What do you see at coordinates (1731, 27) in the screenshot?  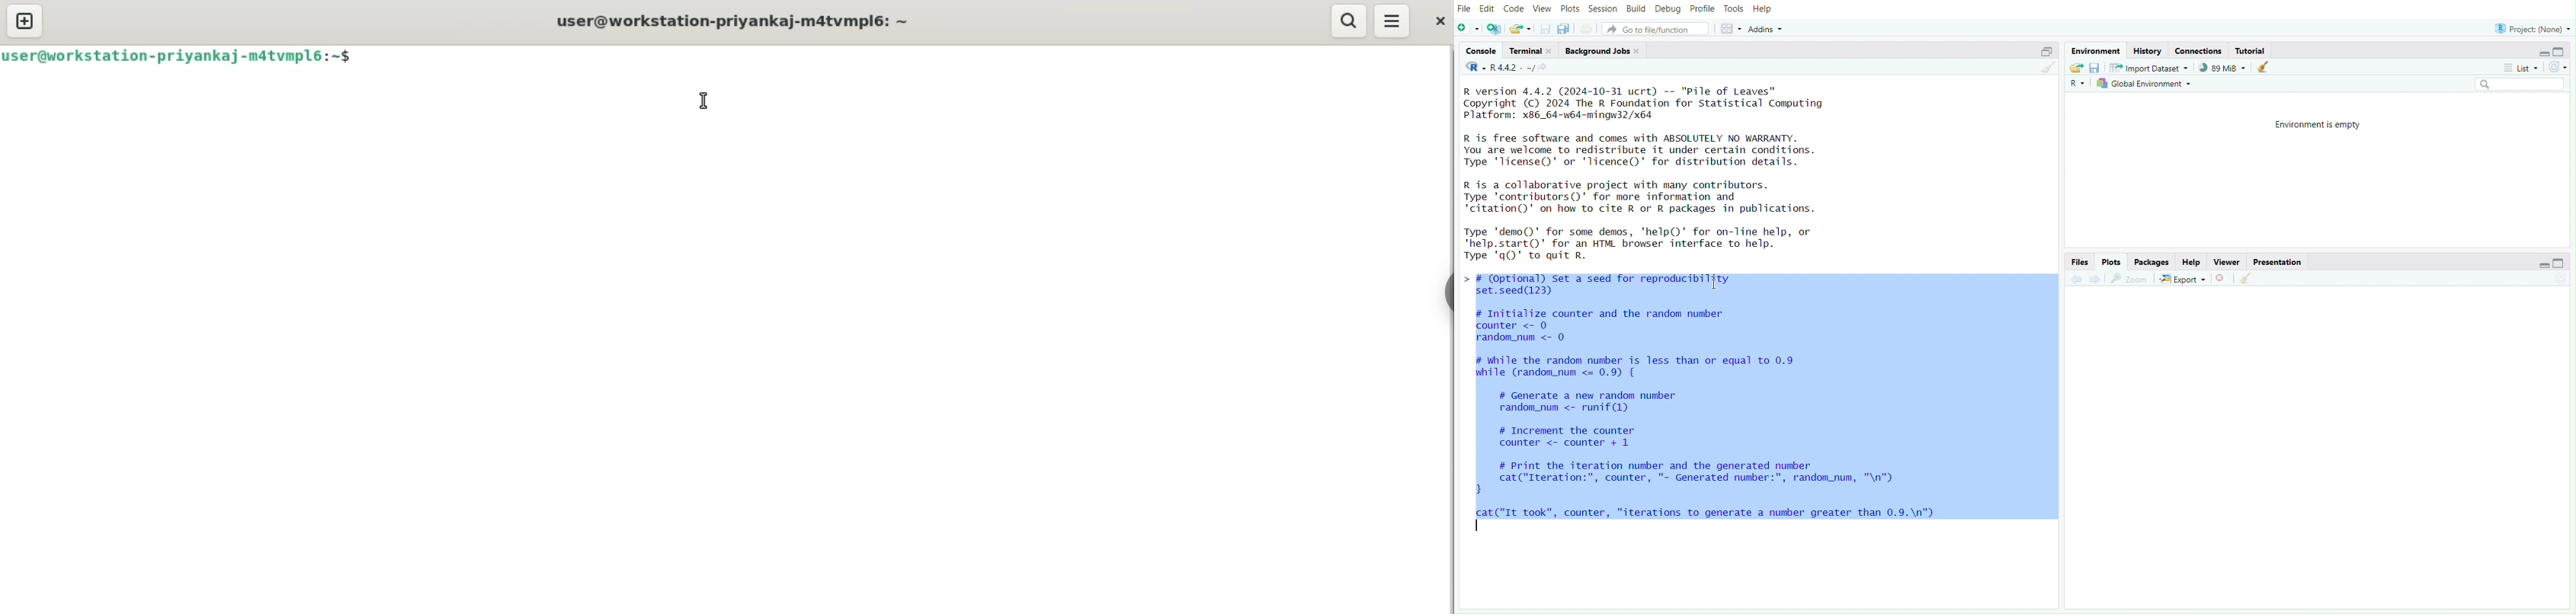 I see `Workspace panes` at bounding box center [1731, 27].